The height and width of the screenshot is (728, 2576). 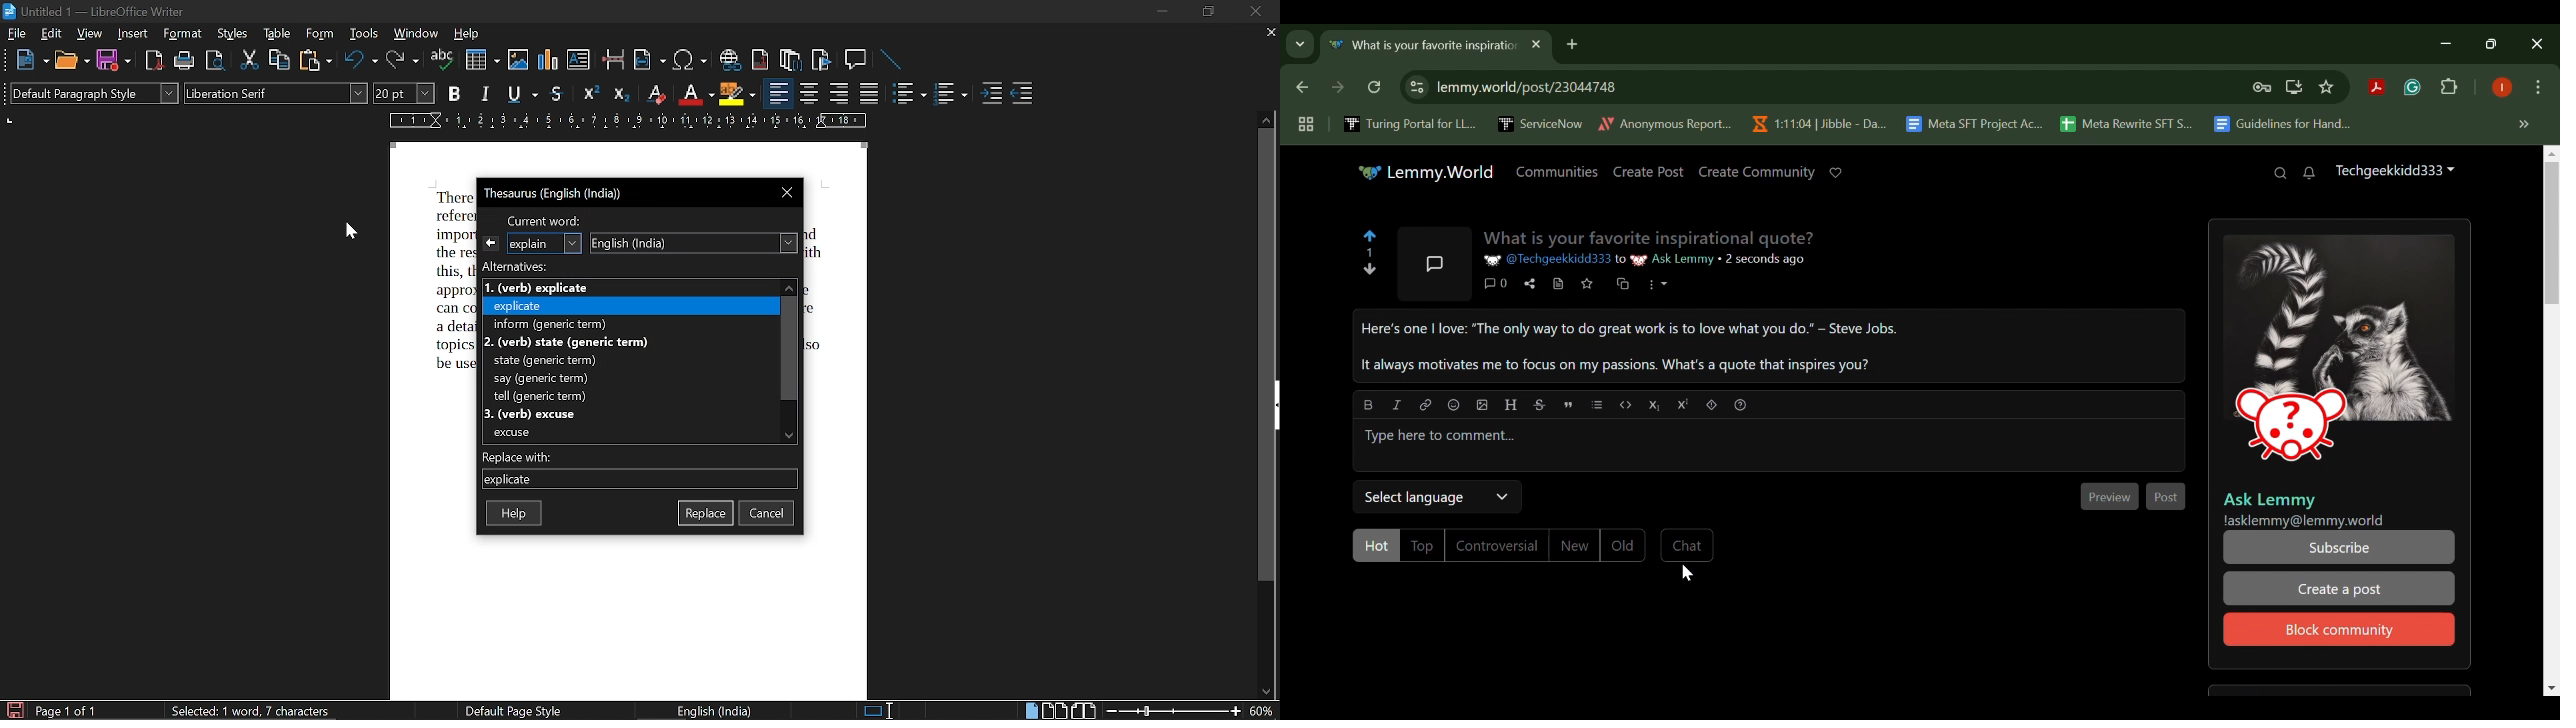 I want to click on spell check, so click(x=442, y=61).